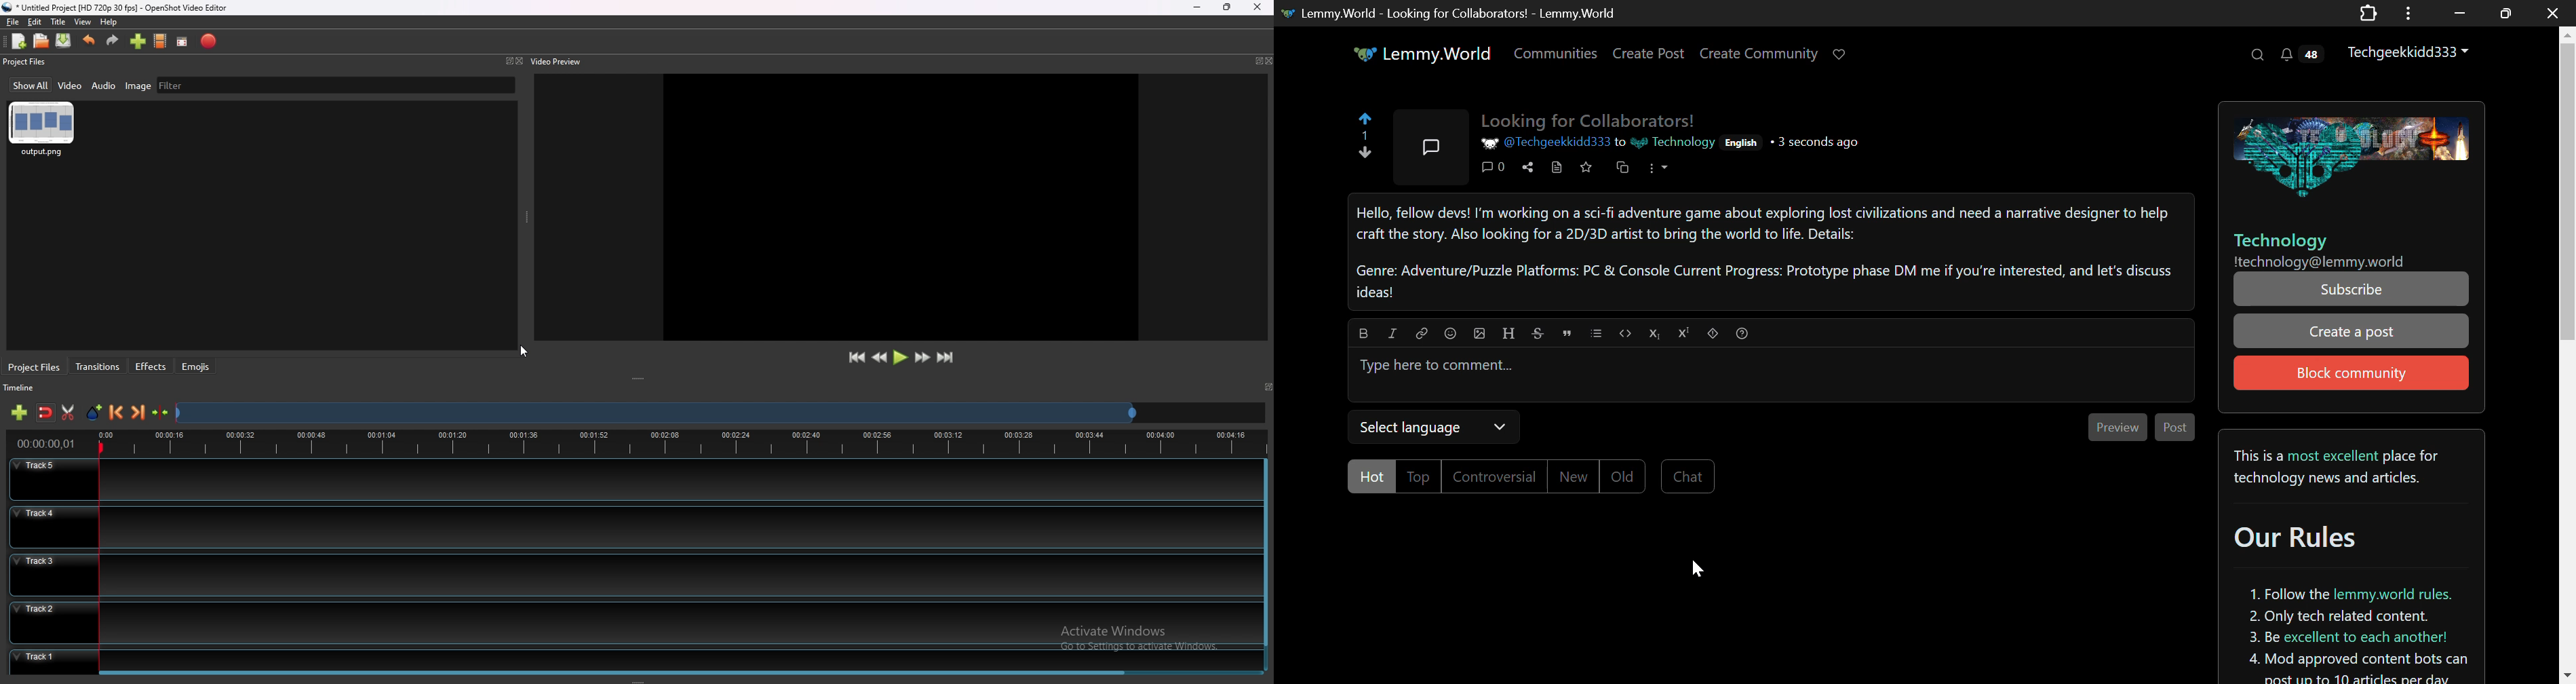 The height and width of the screenshot is (700, 2576). What do you see at coordinates (152, 367) in the screenshot?
I see `effects` at bounding box center [152, 367].